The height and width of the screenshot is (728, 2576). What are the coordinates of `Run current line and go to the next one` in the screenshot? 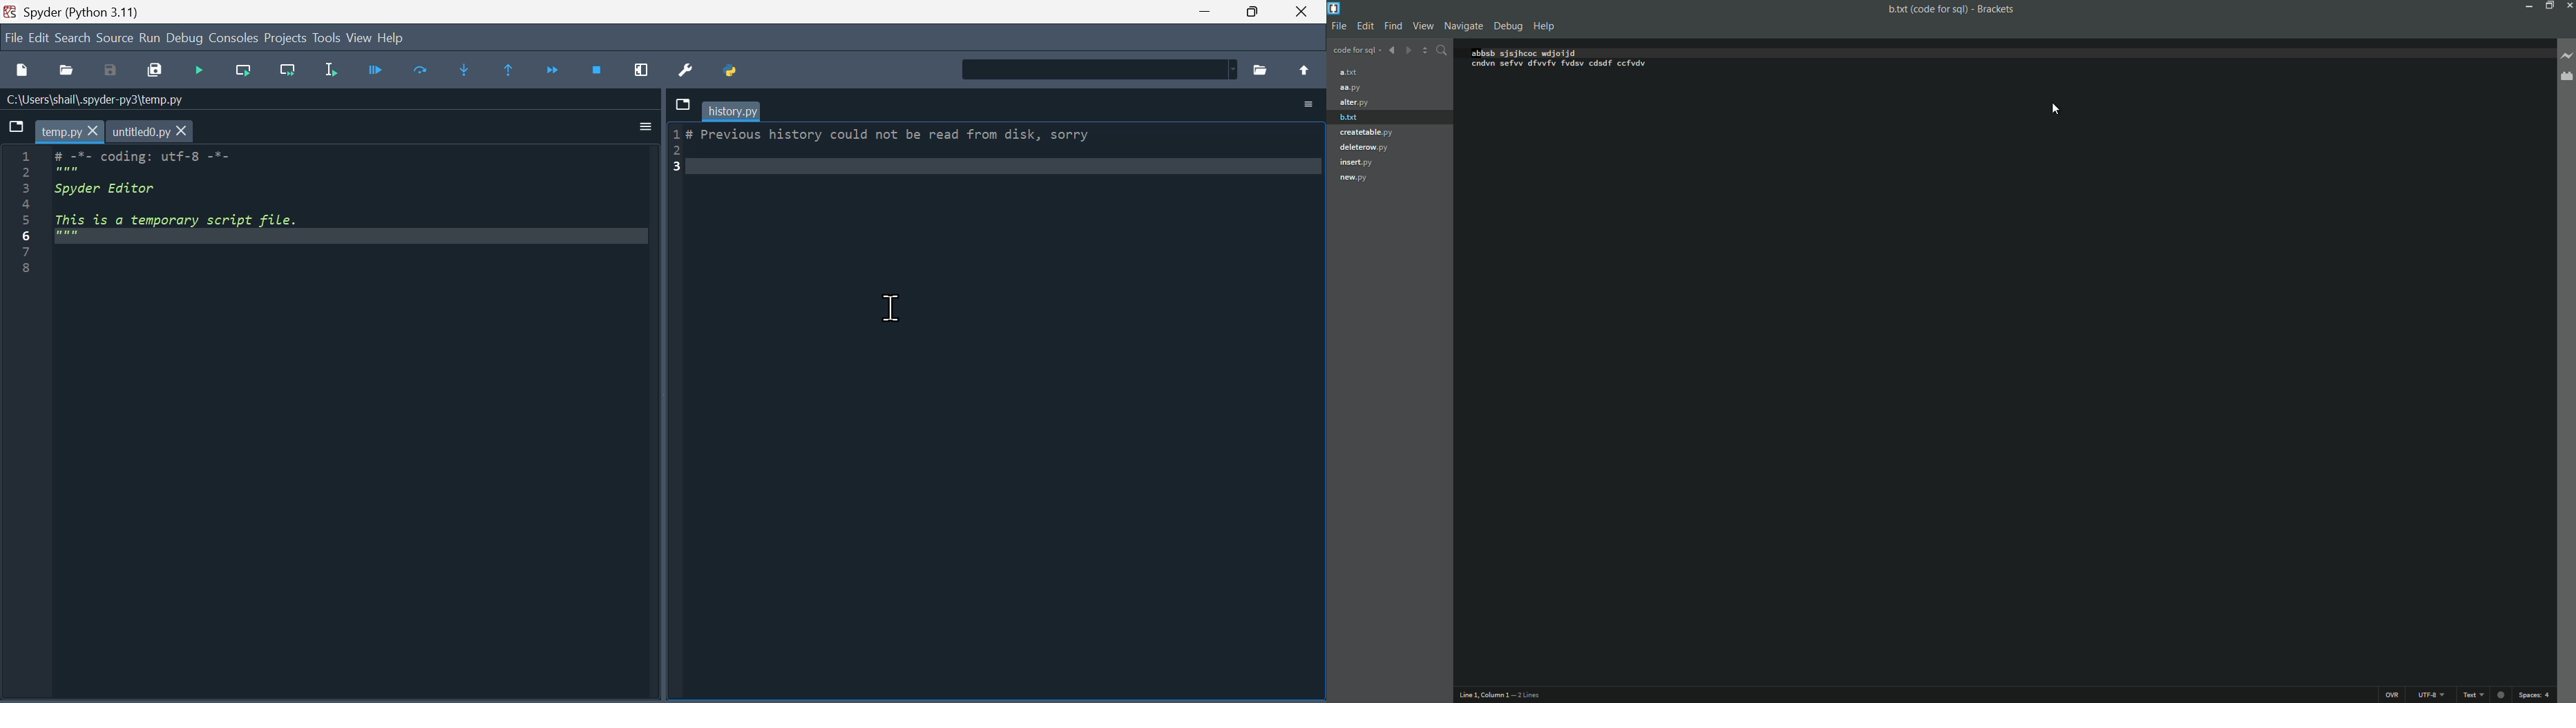 It's located at (287, 73).